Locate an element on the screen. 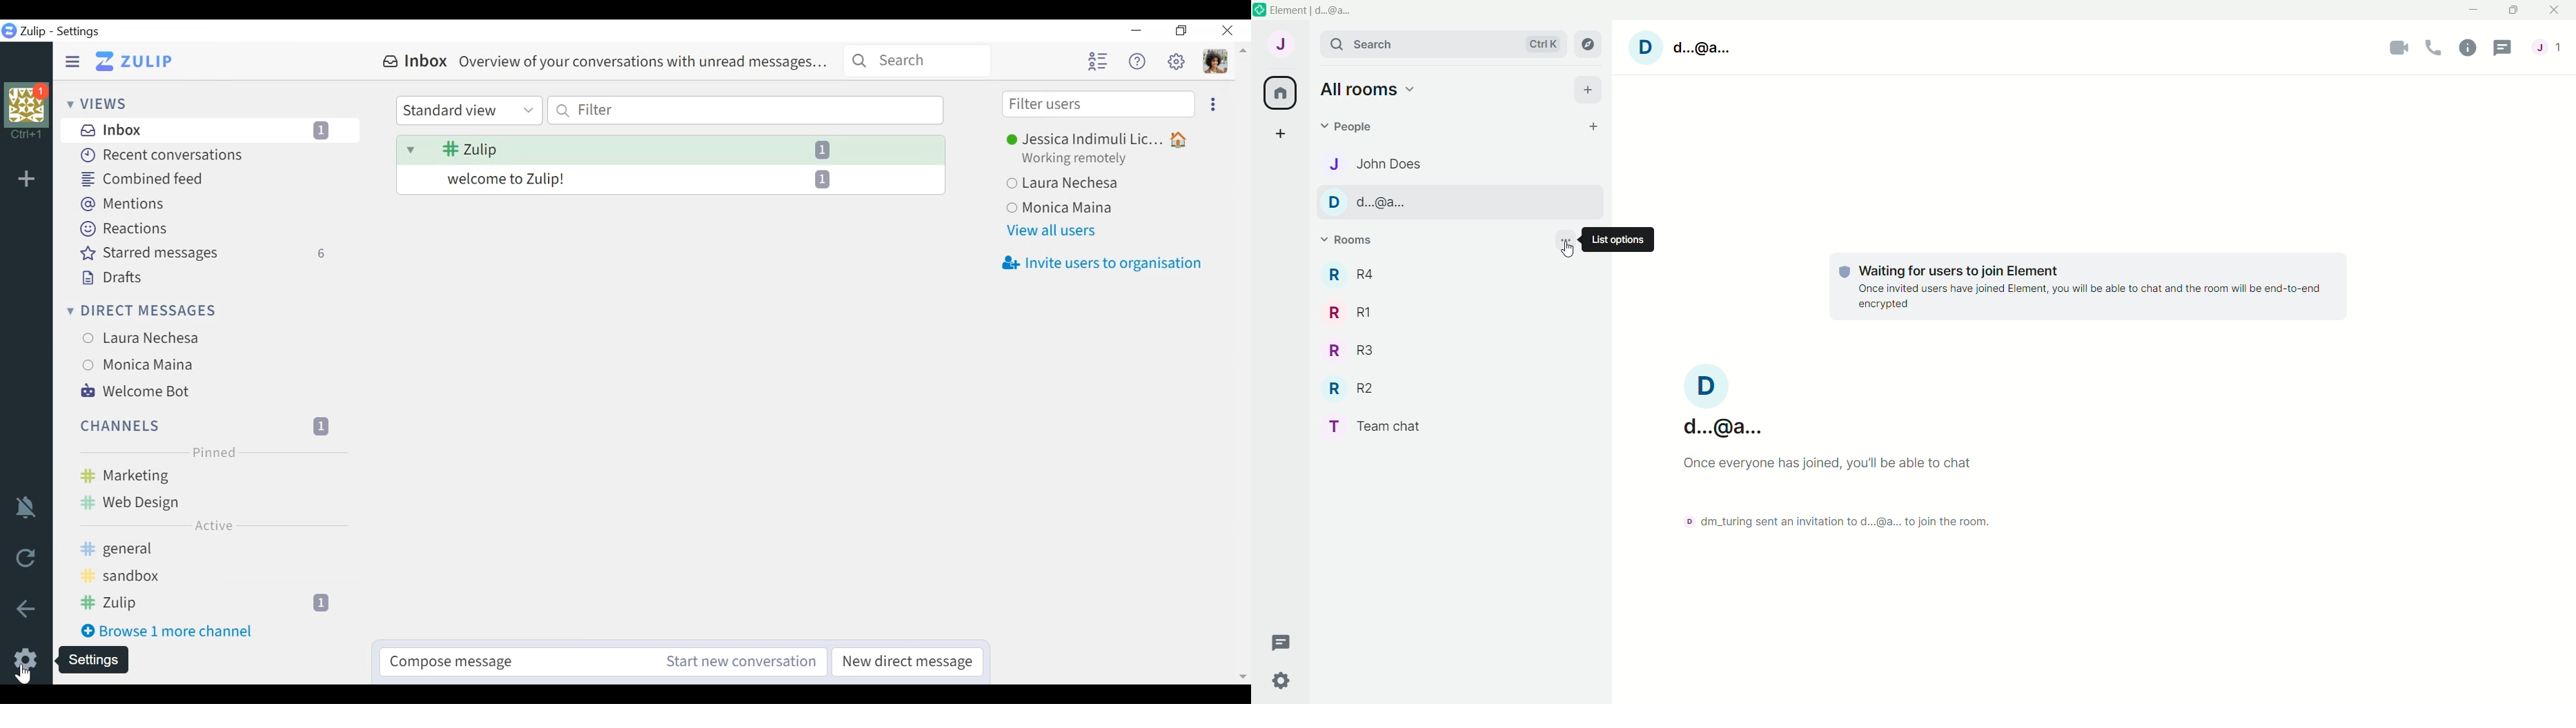 The width and height of the screenshot is (2576, 728). Hide user list is located at coordinates (1098, 61).